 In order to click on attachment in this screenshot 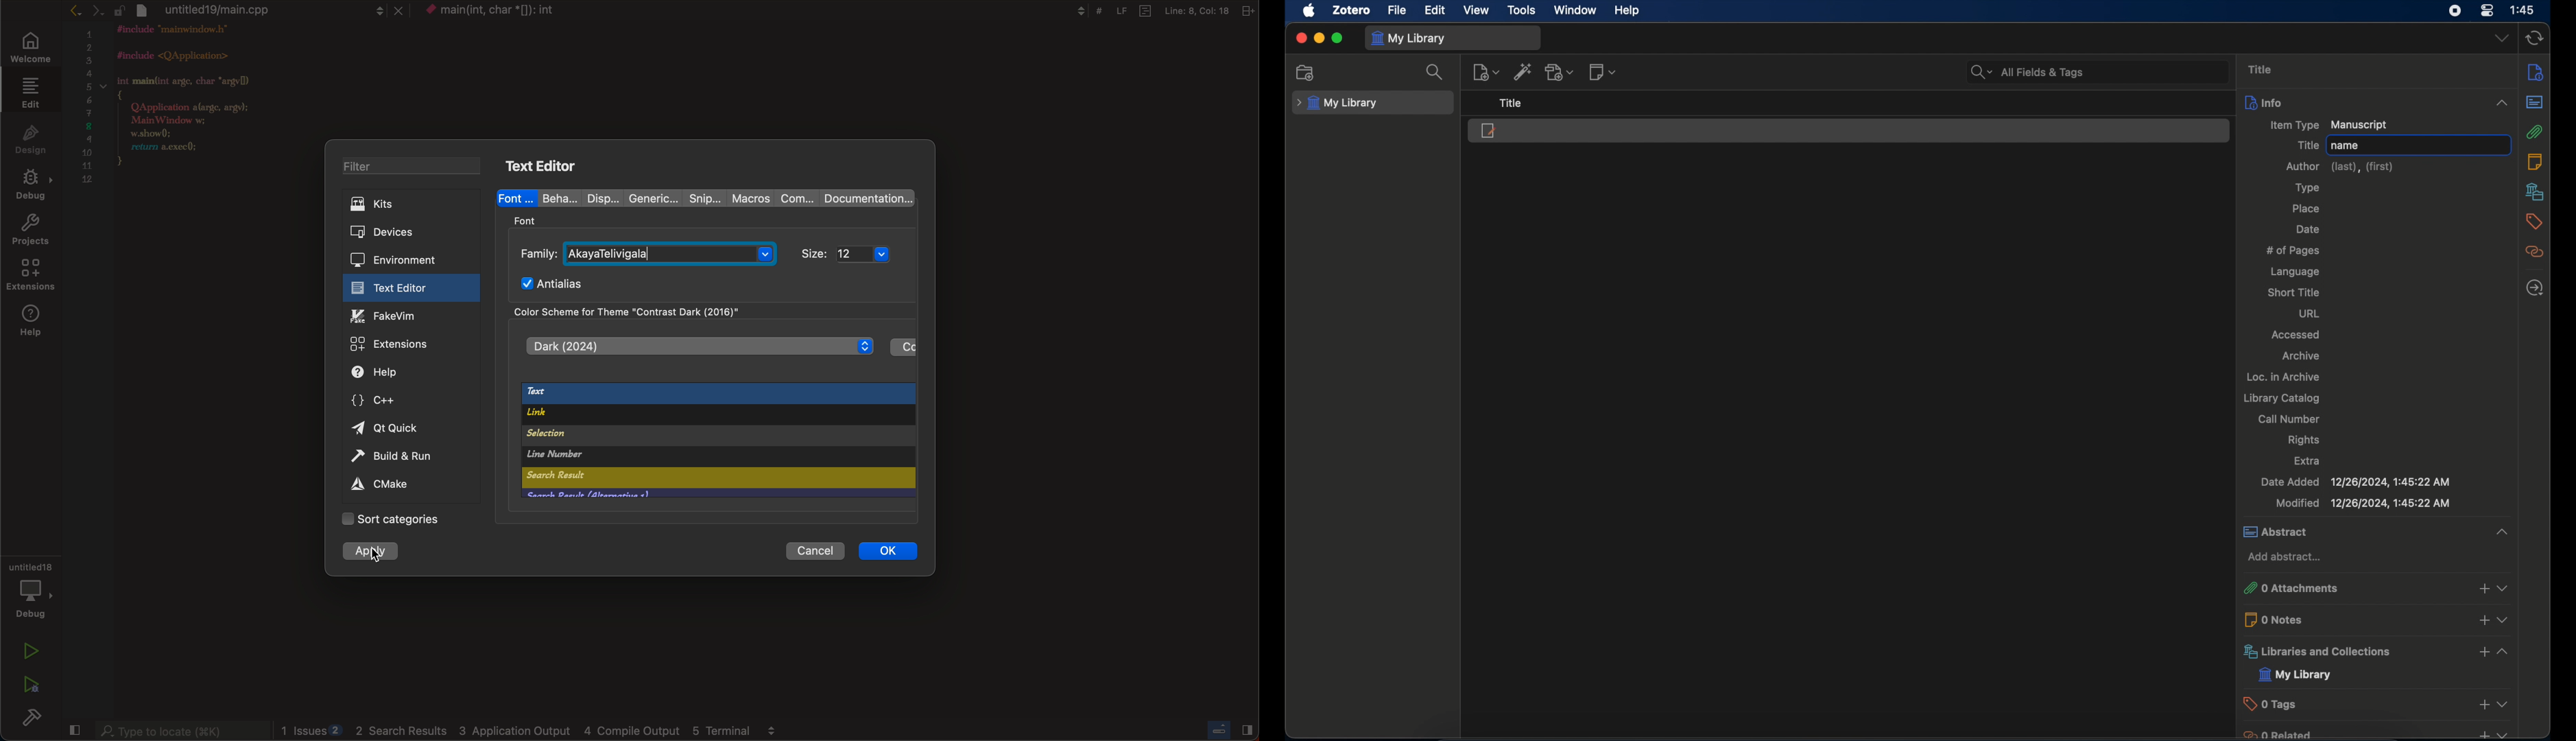, I will do `click(2535, 132)`.